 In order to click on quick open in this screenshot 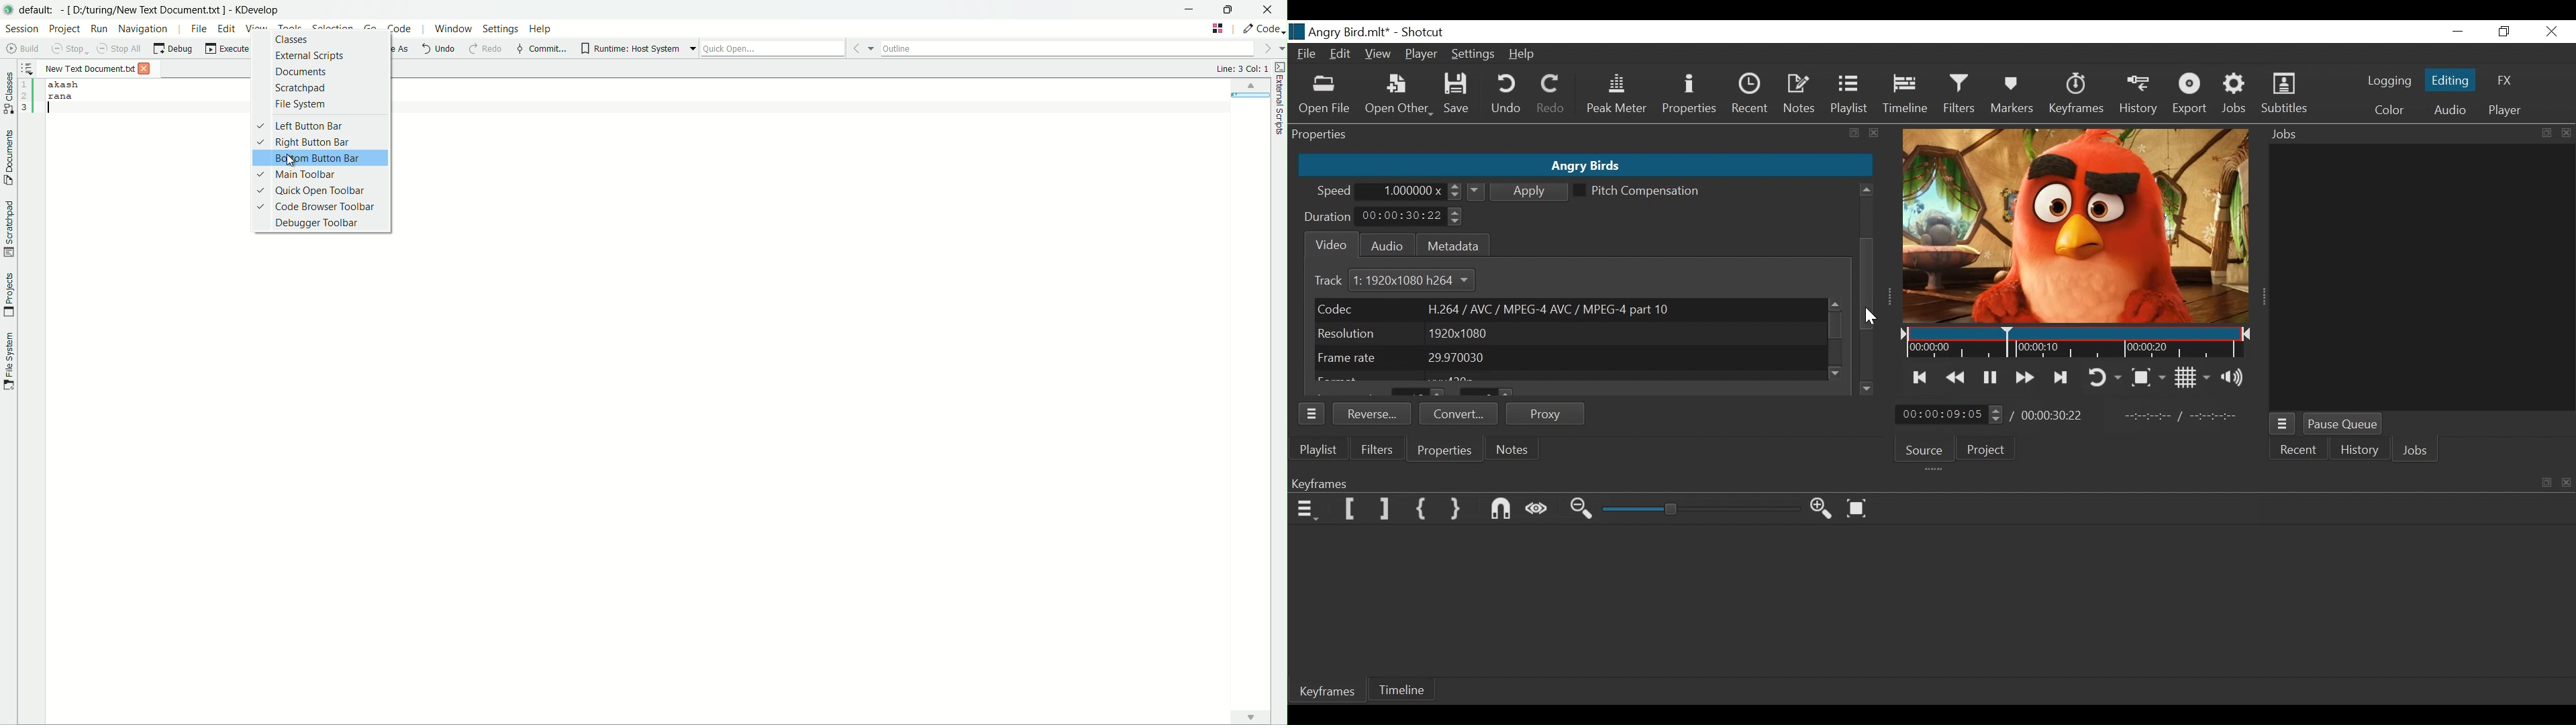, I will do `click(772, 47)`.